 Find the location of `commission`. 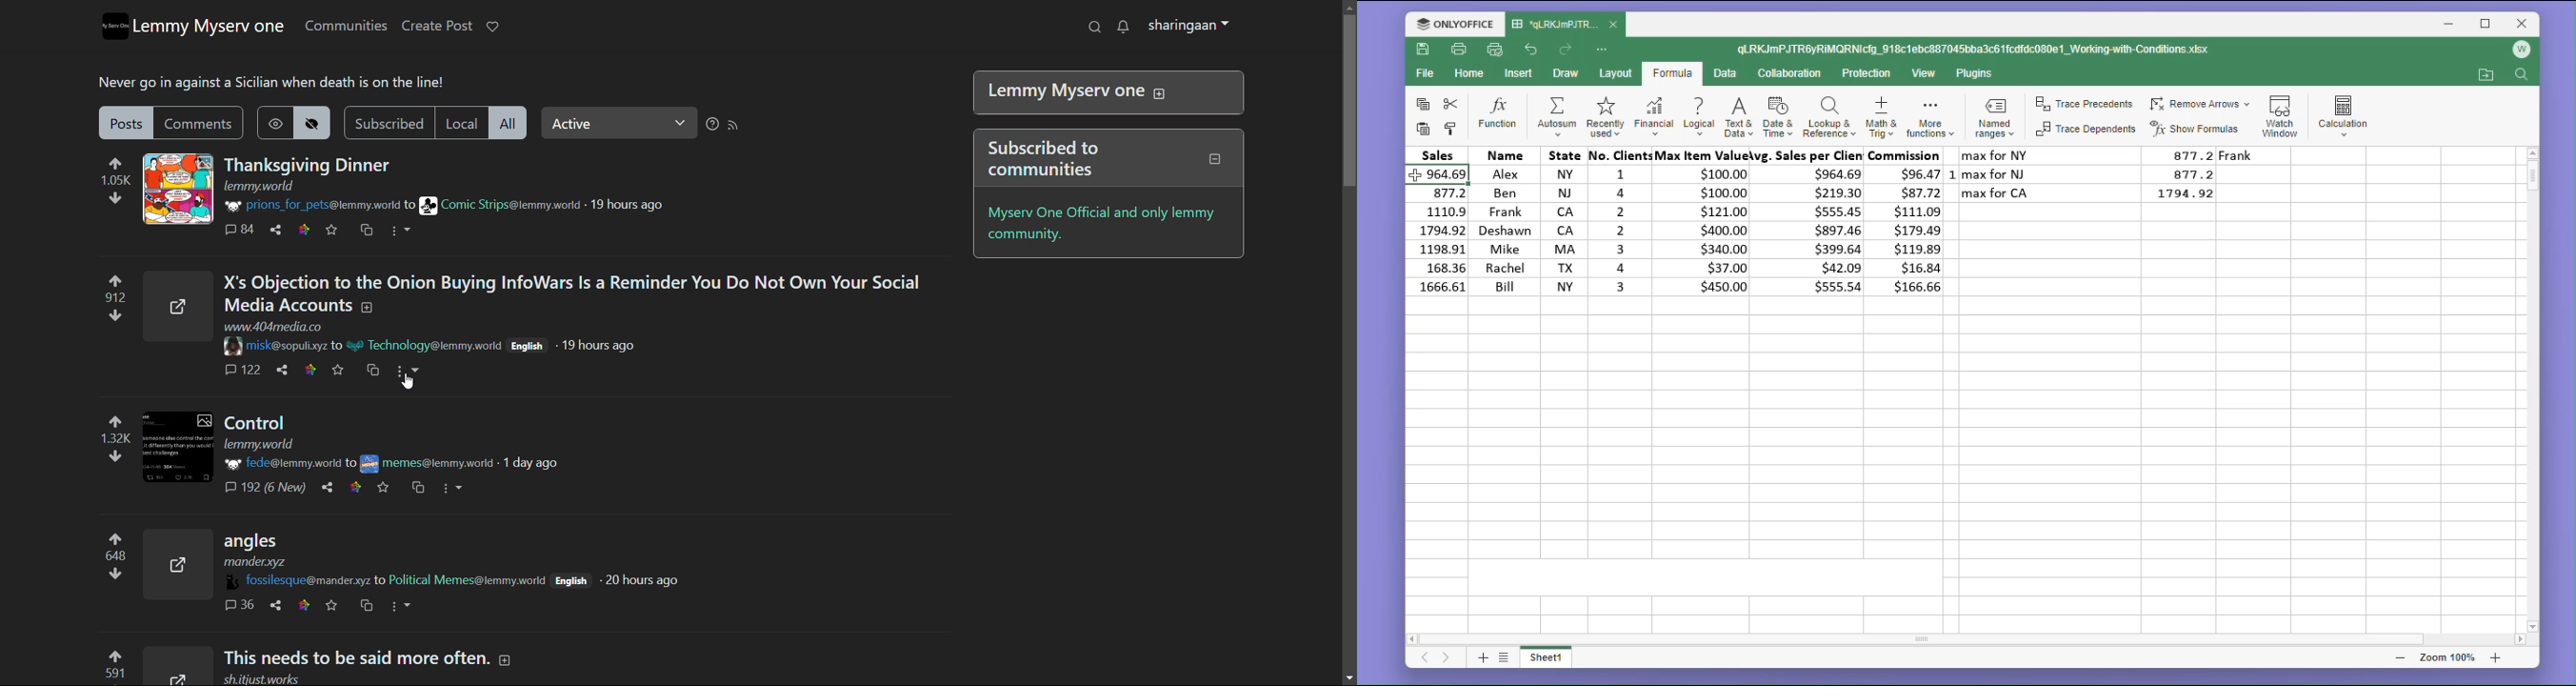

commission is located at coordinates (1909, 222).